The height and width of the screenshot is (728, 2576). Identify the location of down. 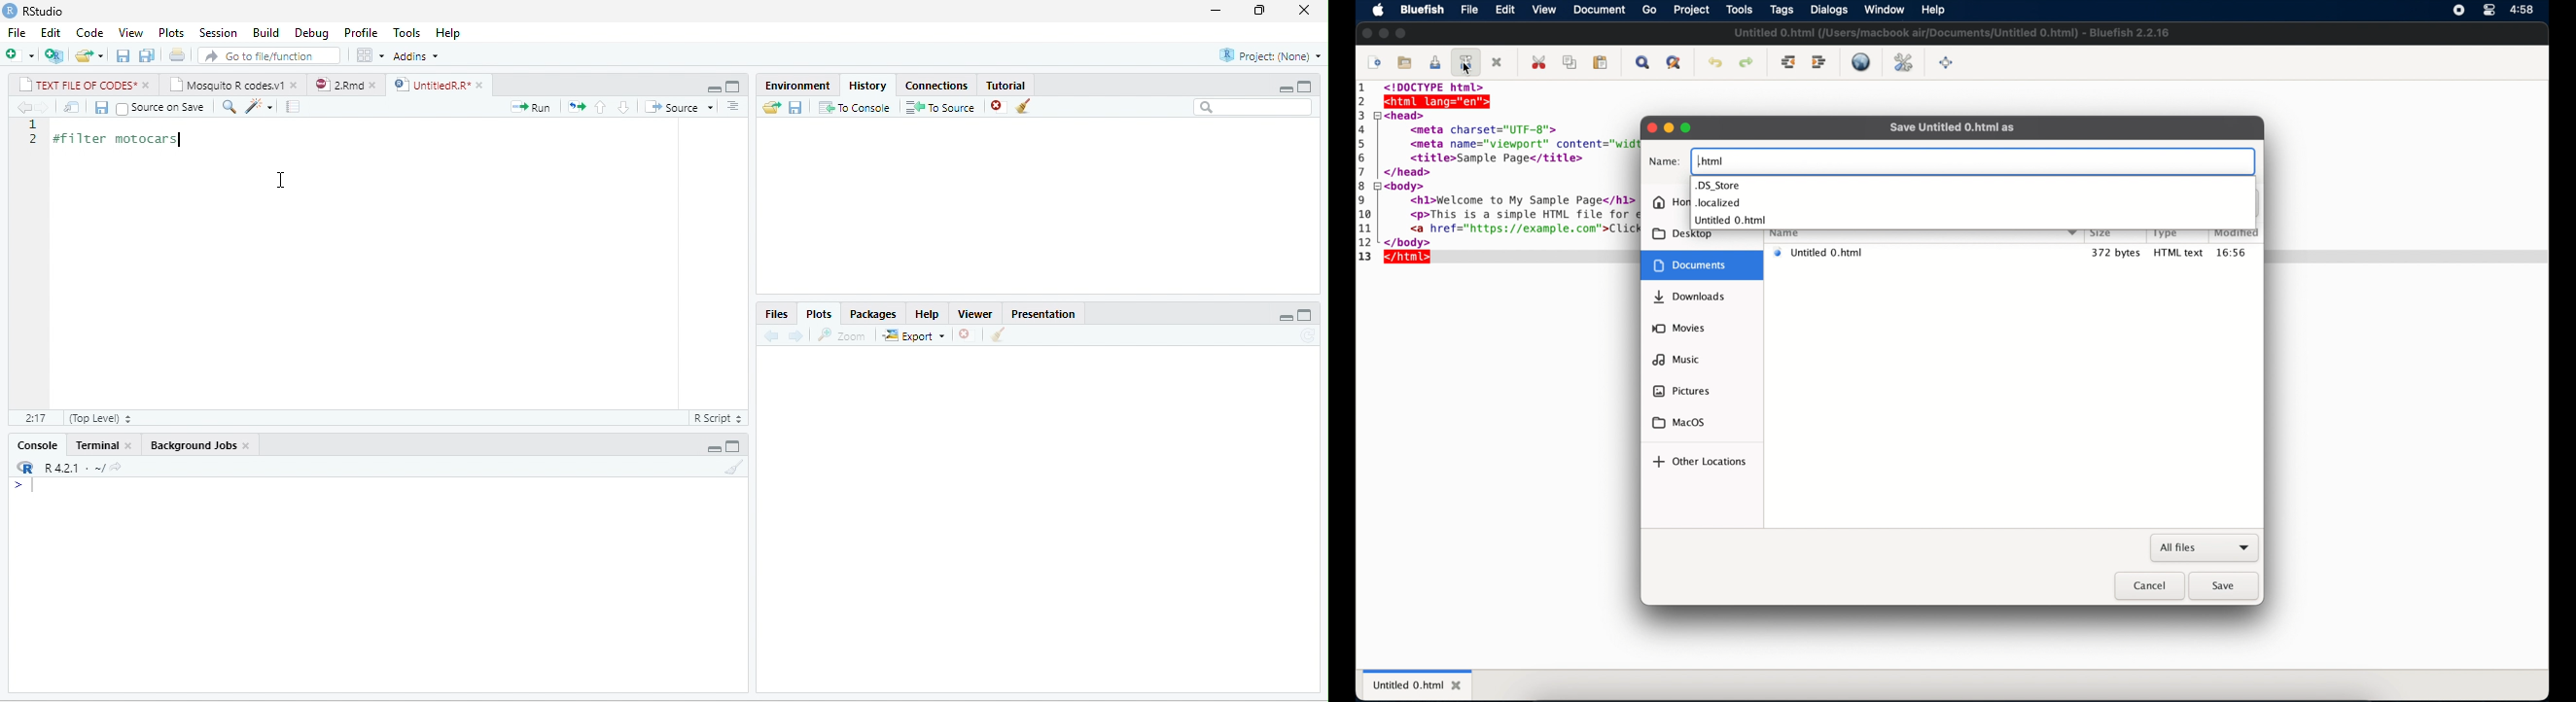
(623, 107).